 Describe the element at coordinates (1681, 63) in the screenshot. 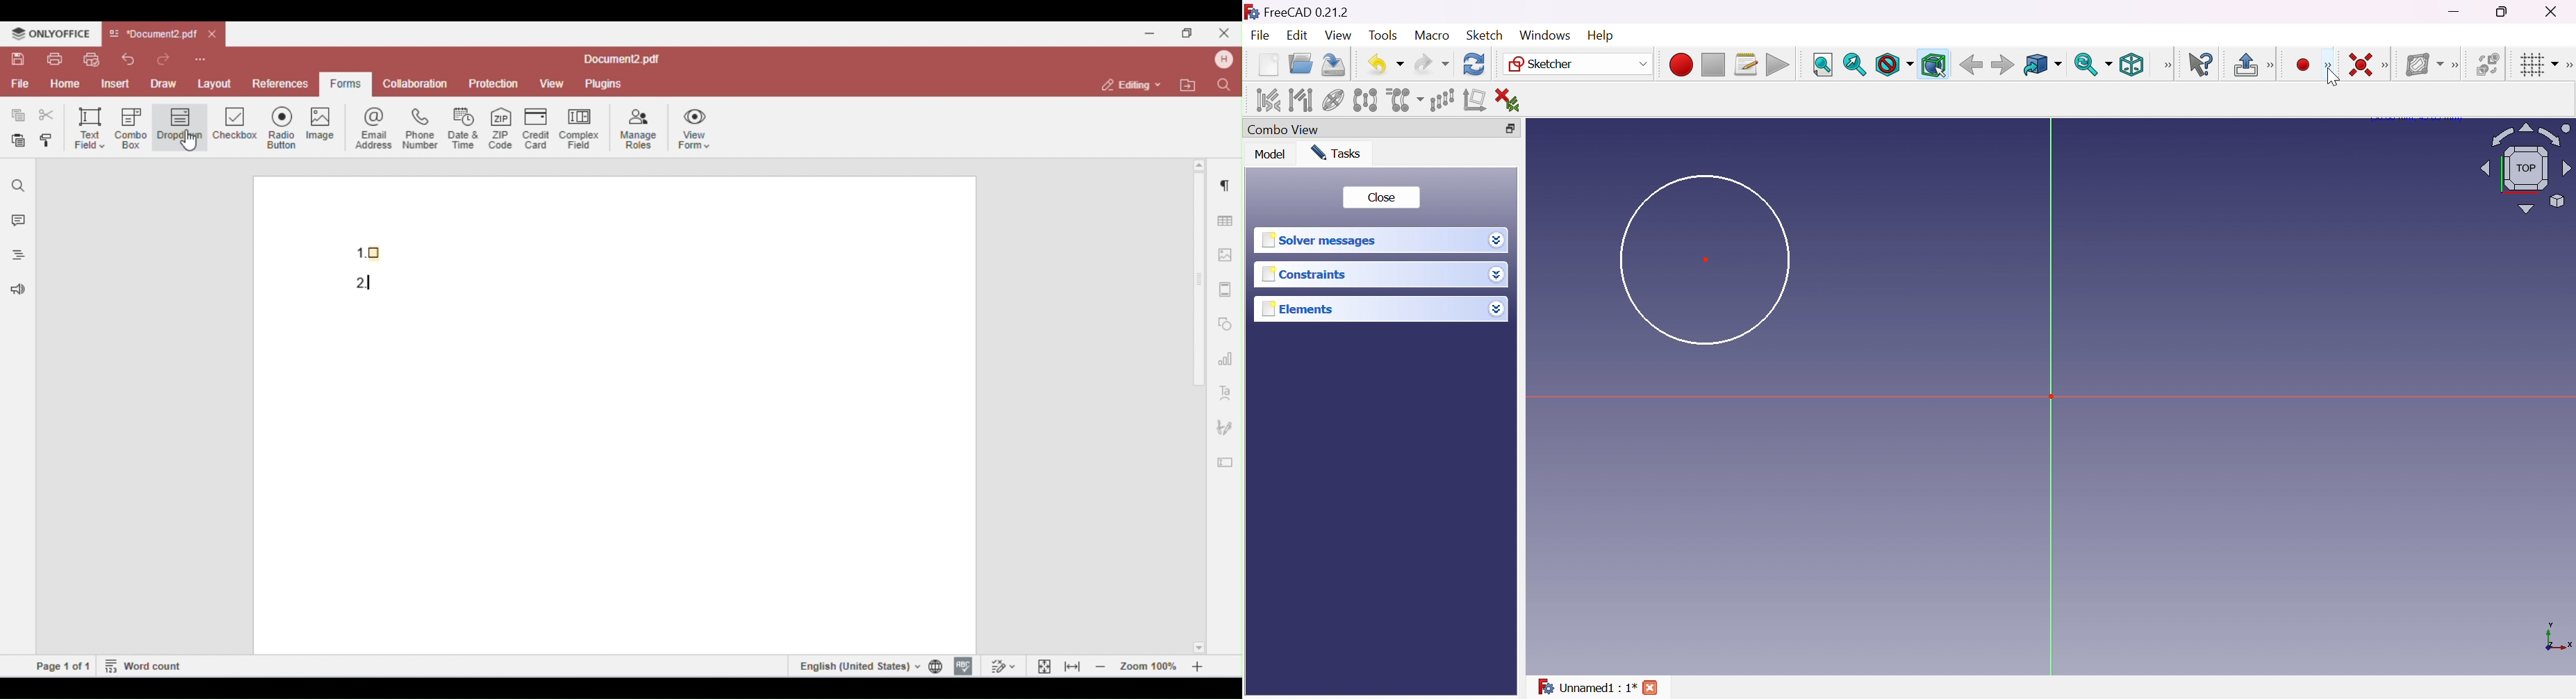

I see `Macro recording...` at that location.